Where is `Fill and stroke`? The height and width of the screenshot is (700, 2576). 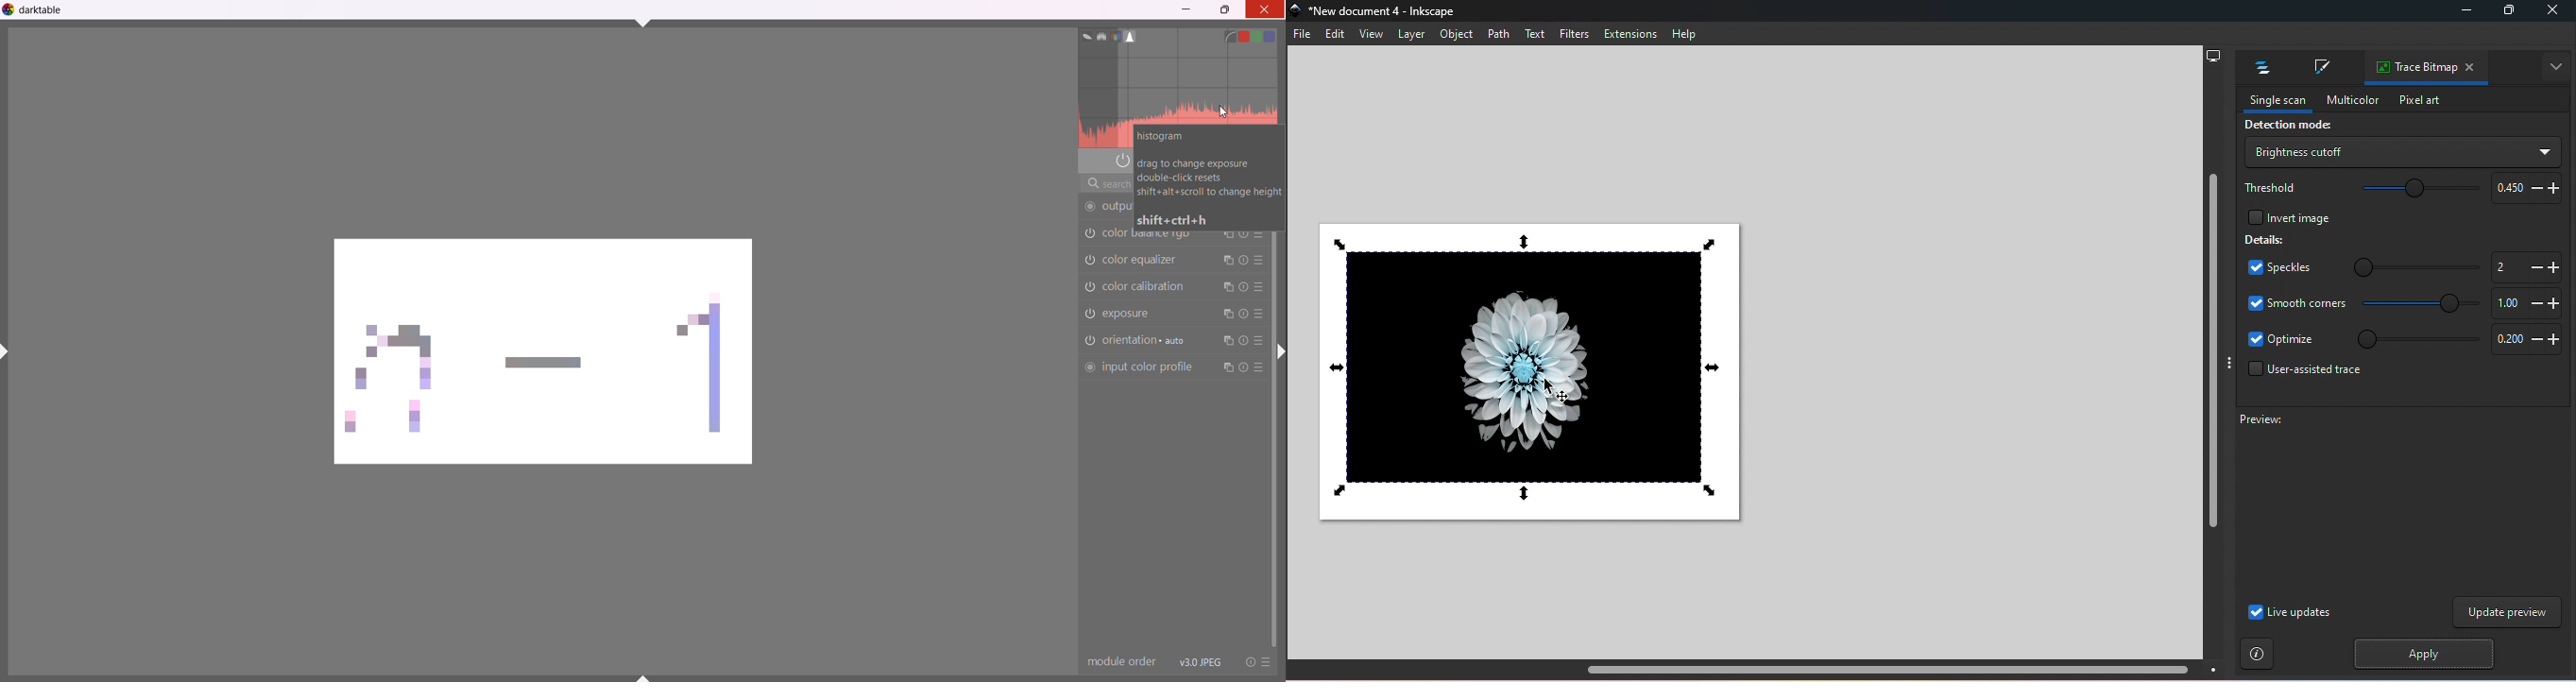 Fill and stroke is located at coordinates (2319, 69).